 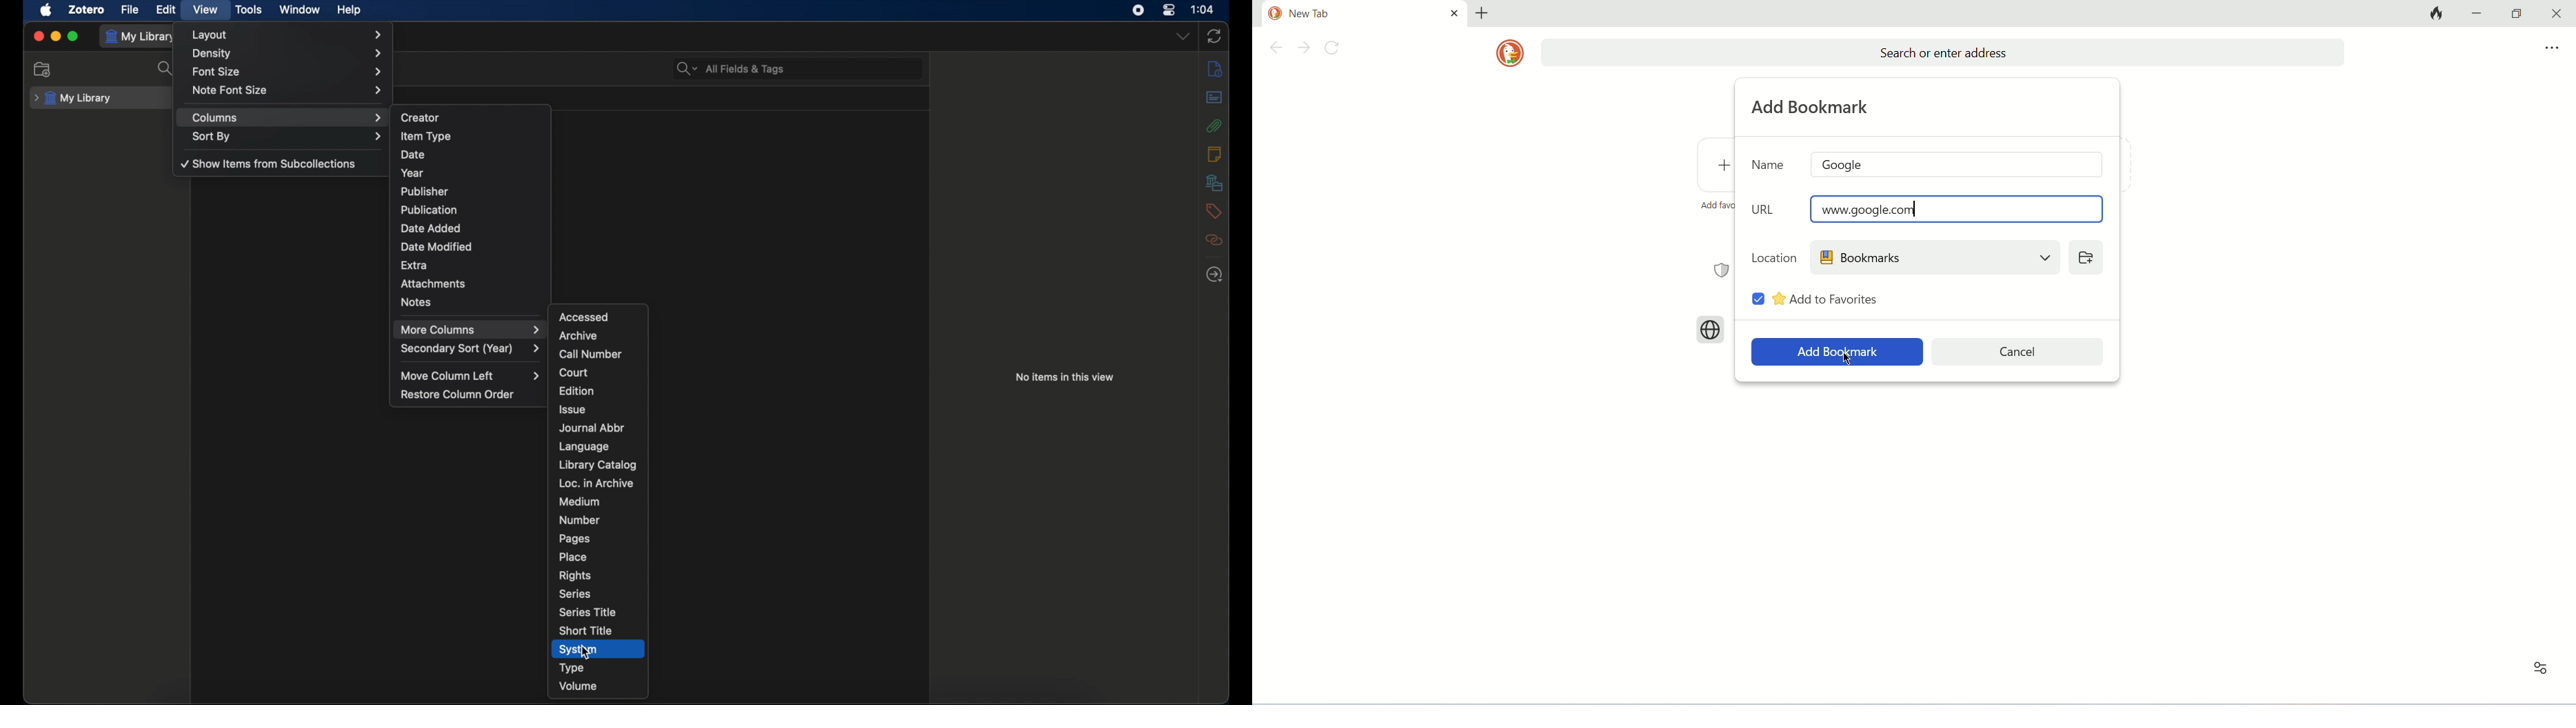 What do you see at coordinates (575, 594) in the screenshot?
I see `series` at bounding box center [575, 594].